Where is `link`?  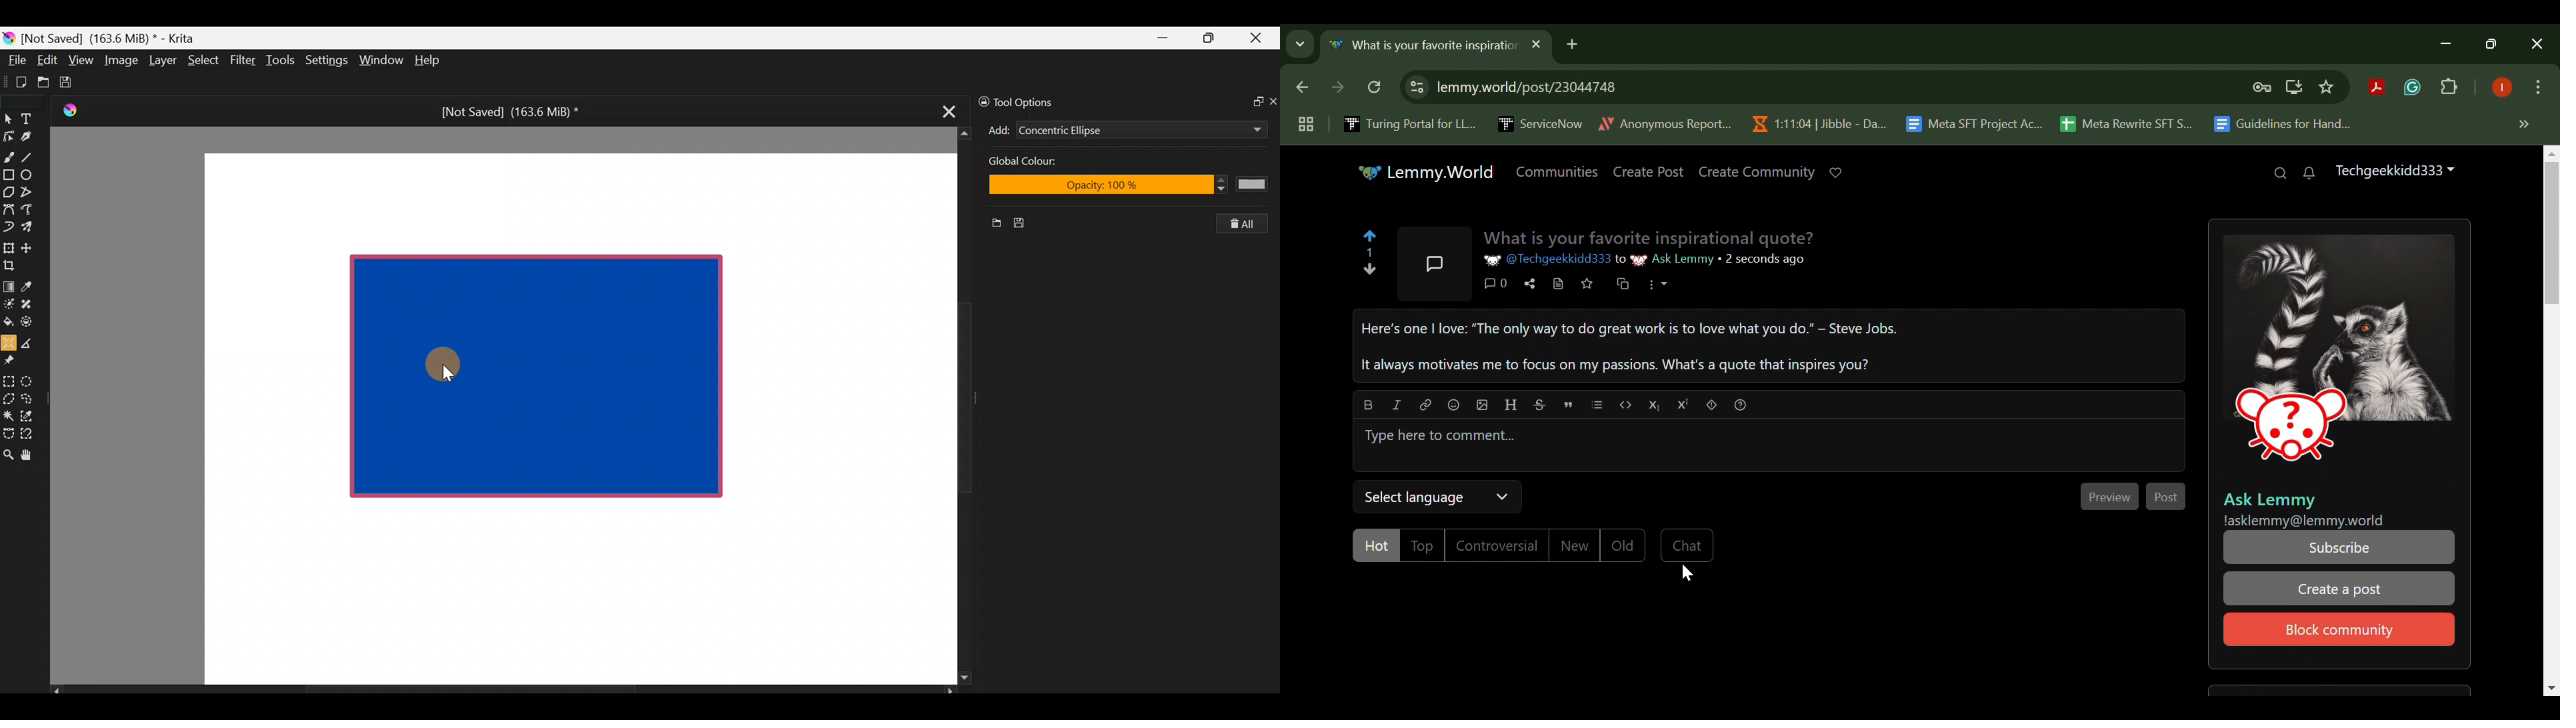 link is located at coordinates (1426, 405).